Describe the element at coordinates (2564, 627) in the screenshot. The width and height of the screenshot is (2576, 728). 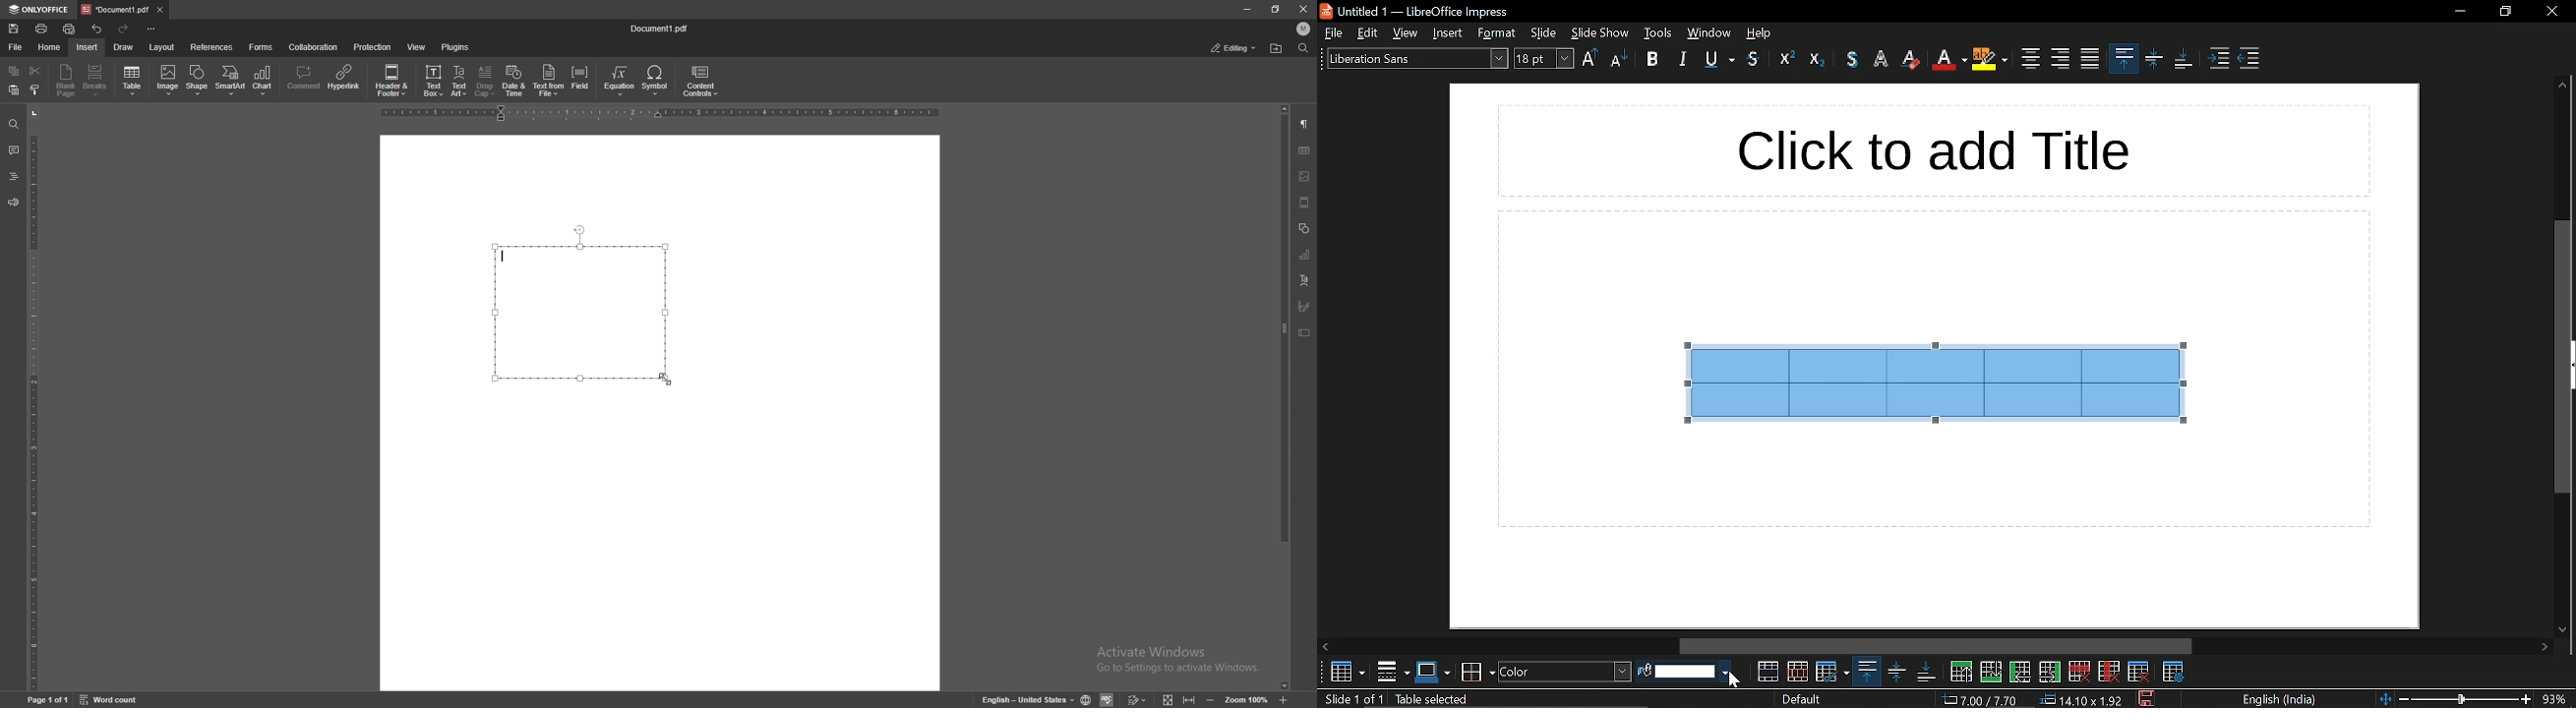
I see `move down` at that location.